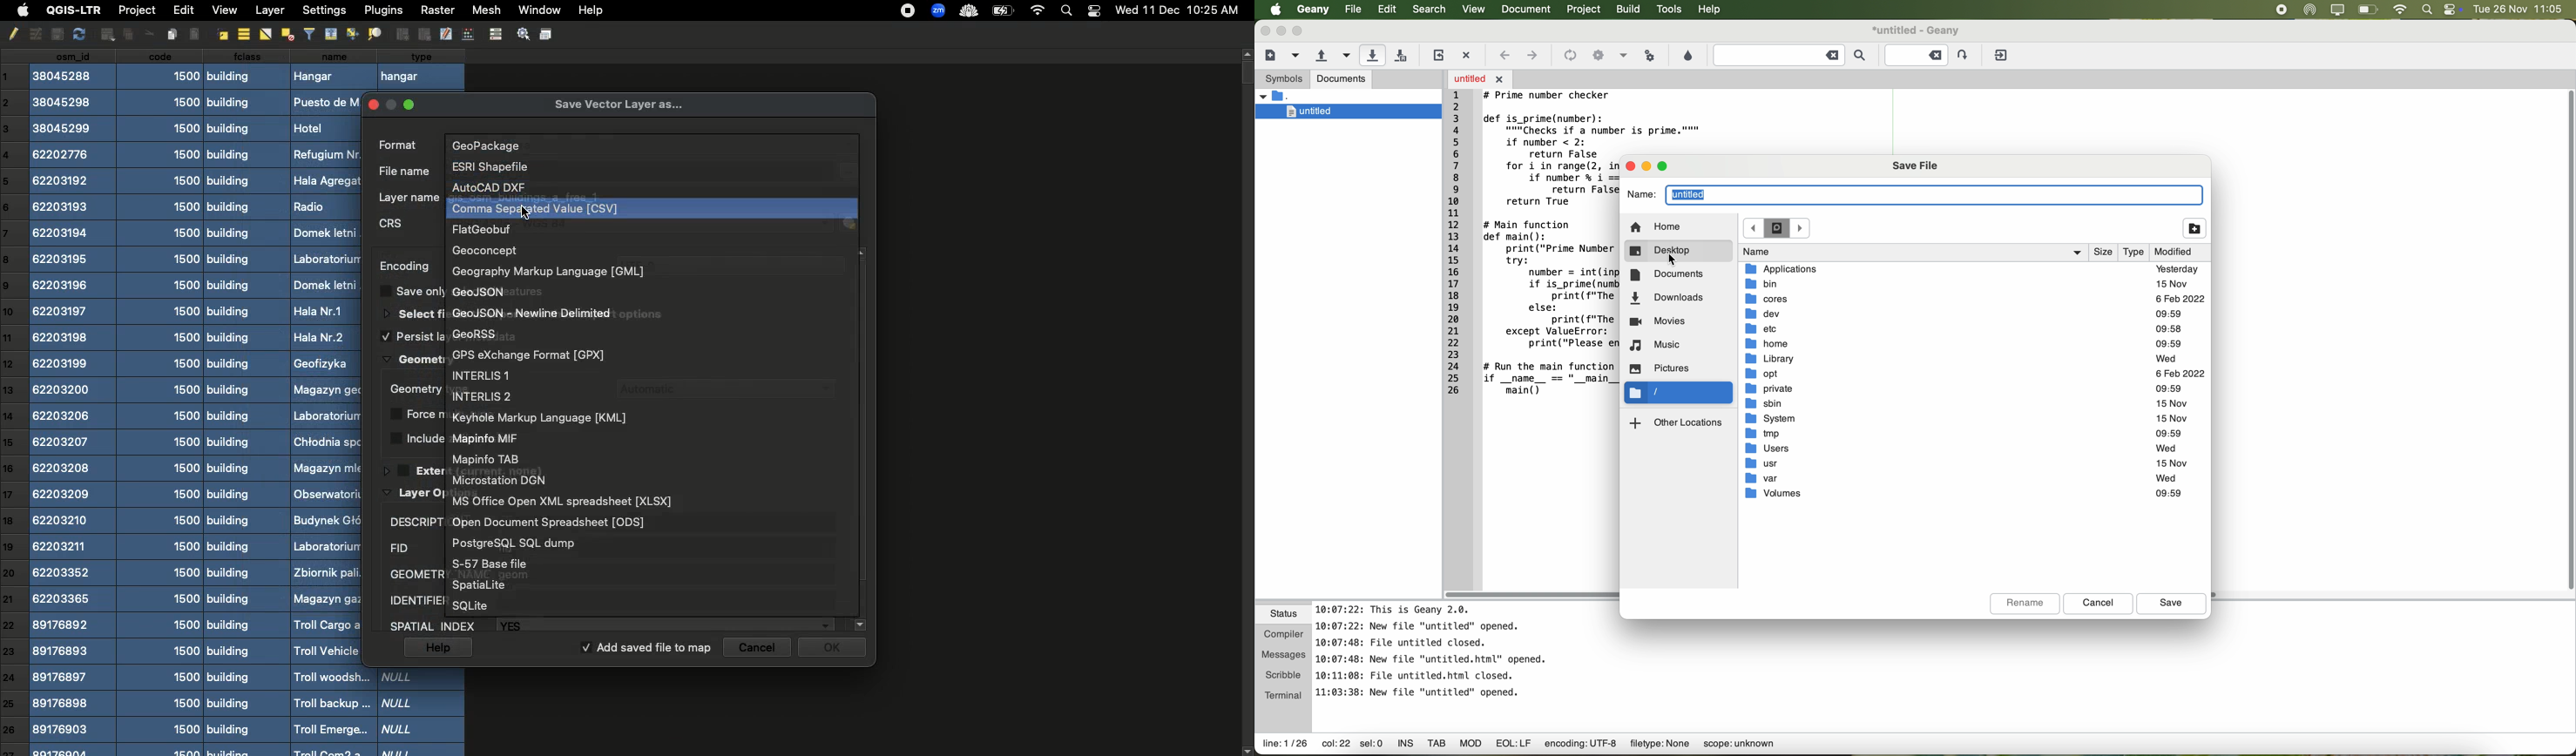 This screenshot has height=756, width=2576. What do you see at coordinates (1342, 80) in the screenshot?
I see `documents` at bounding box center [1342, 80].